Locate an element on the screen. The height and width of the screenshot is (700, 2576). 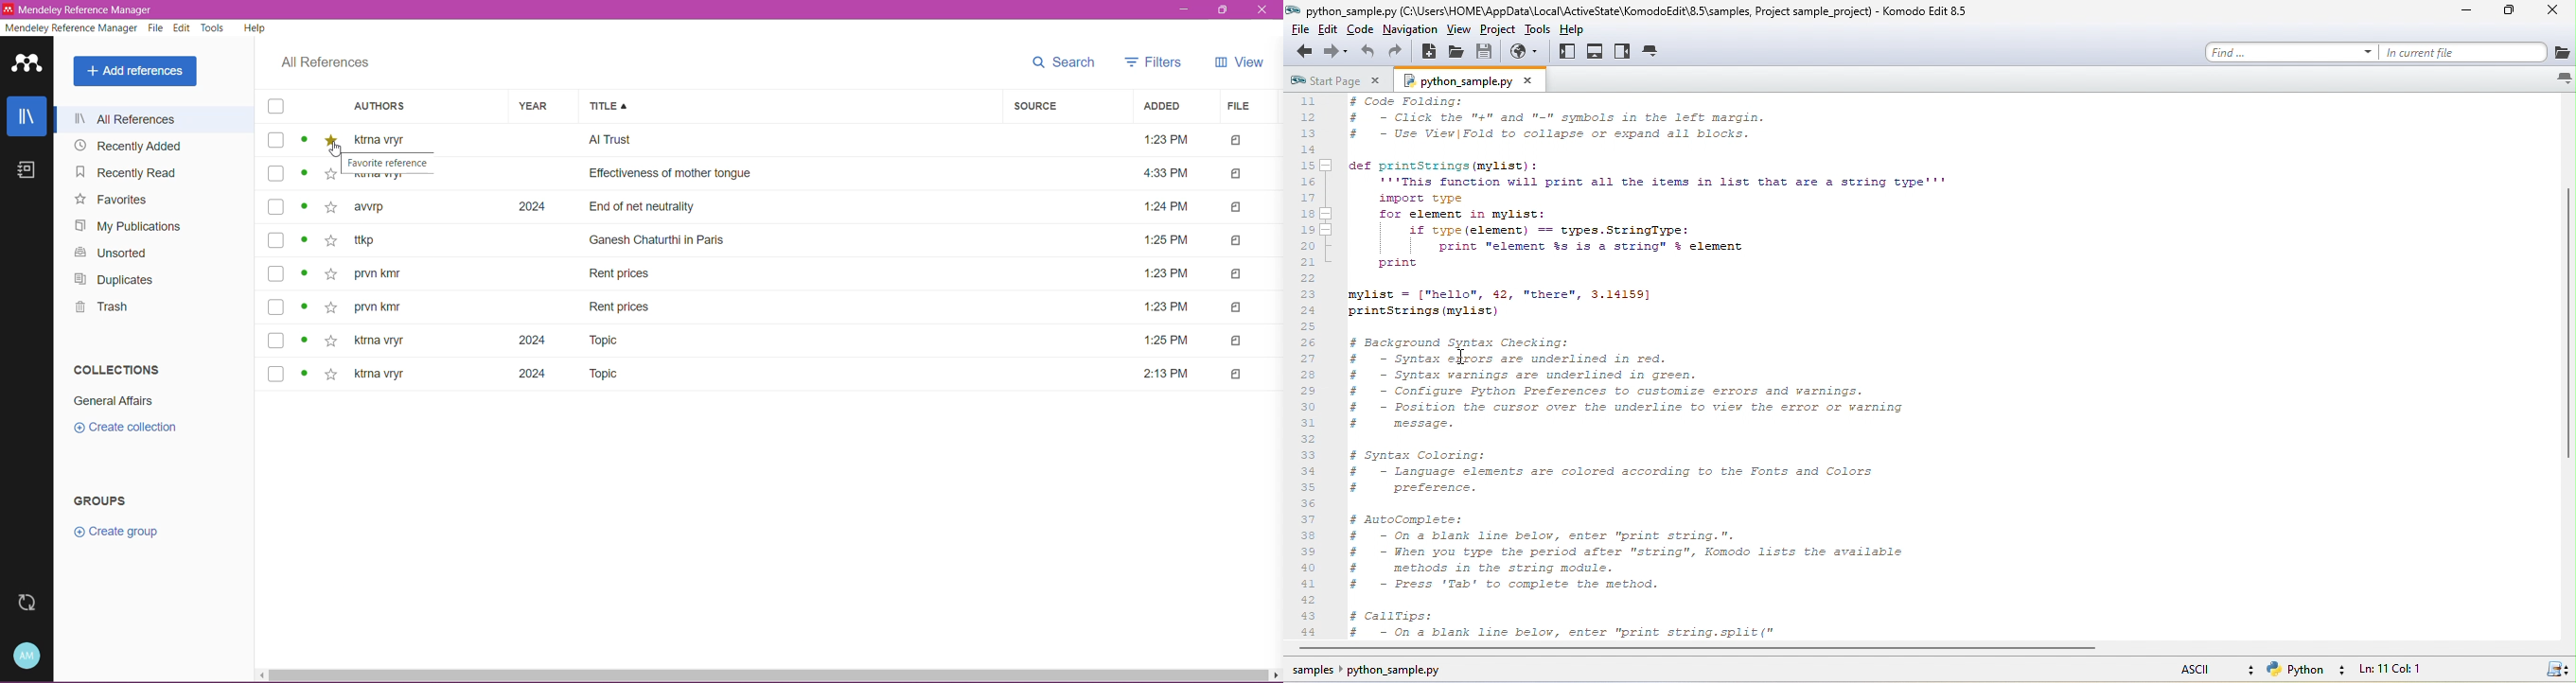
File is located at coordinates (1245, 106).